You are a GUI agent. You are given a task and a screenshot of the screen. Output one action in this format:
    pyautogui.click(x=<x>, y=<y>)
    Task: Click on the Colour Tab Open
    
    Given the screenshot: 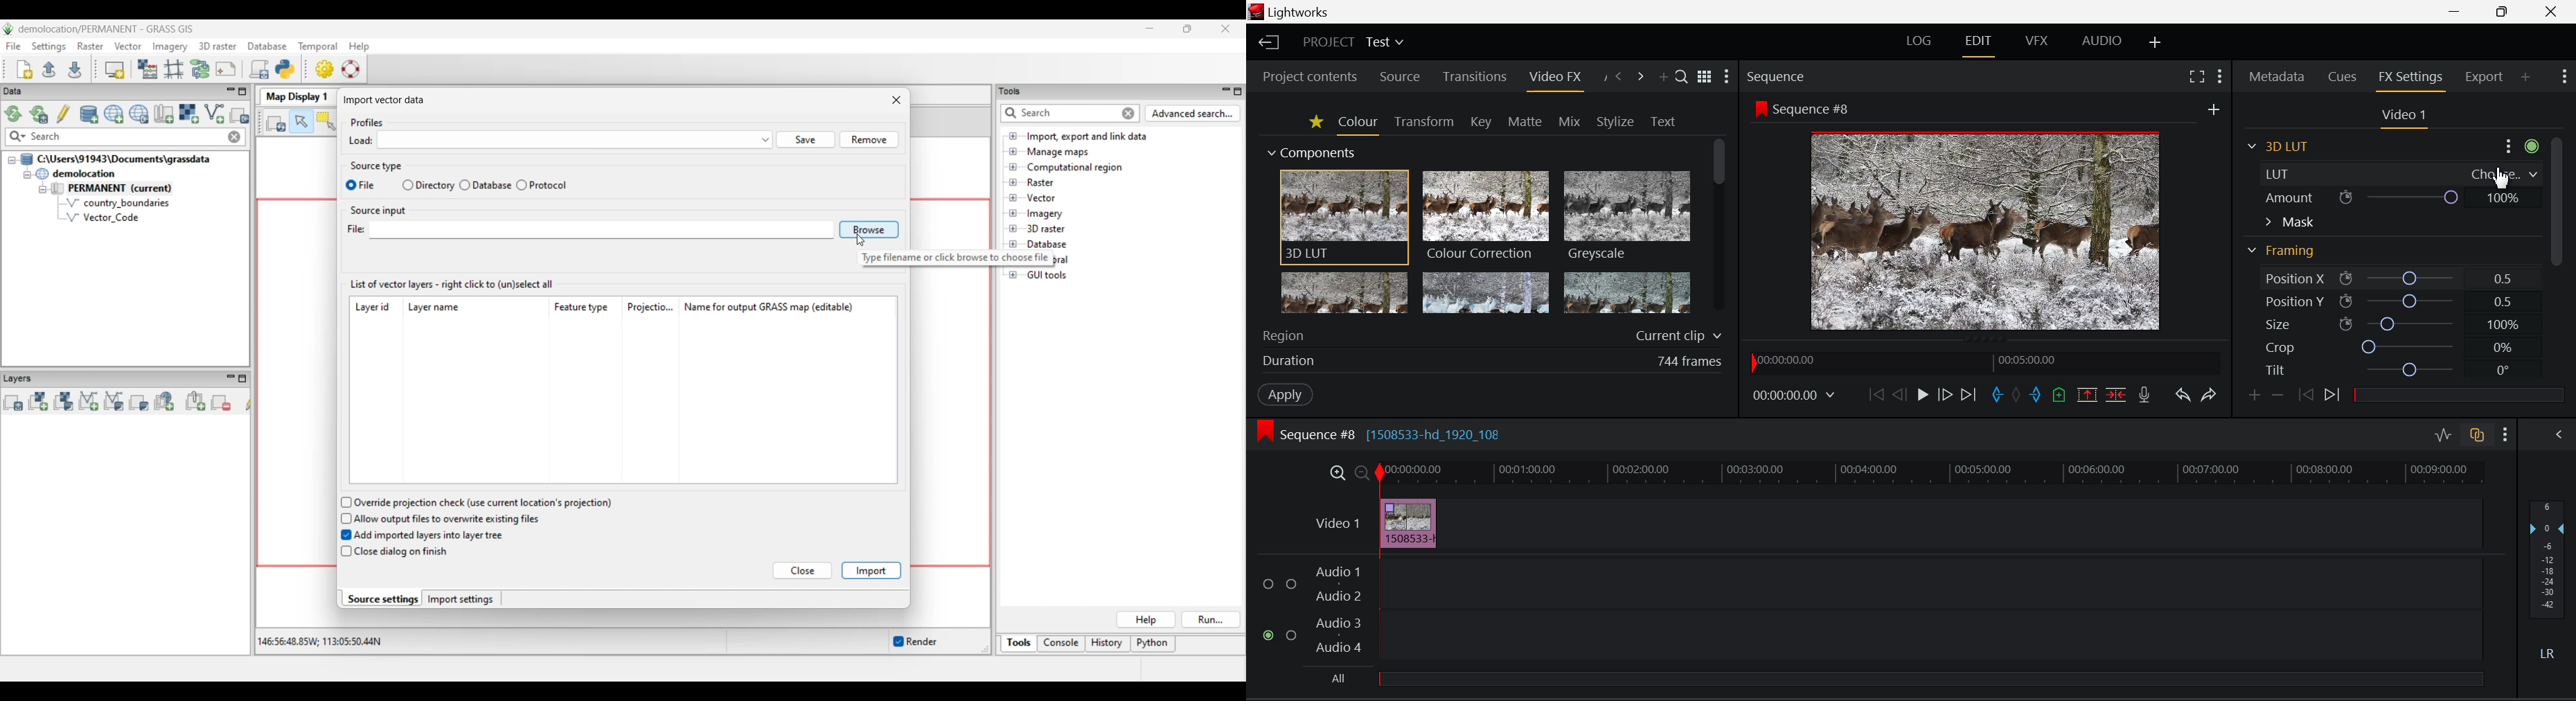 What is the action you would take?
    pyautogui.click(x=1358, y=125)
    